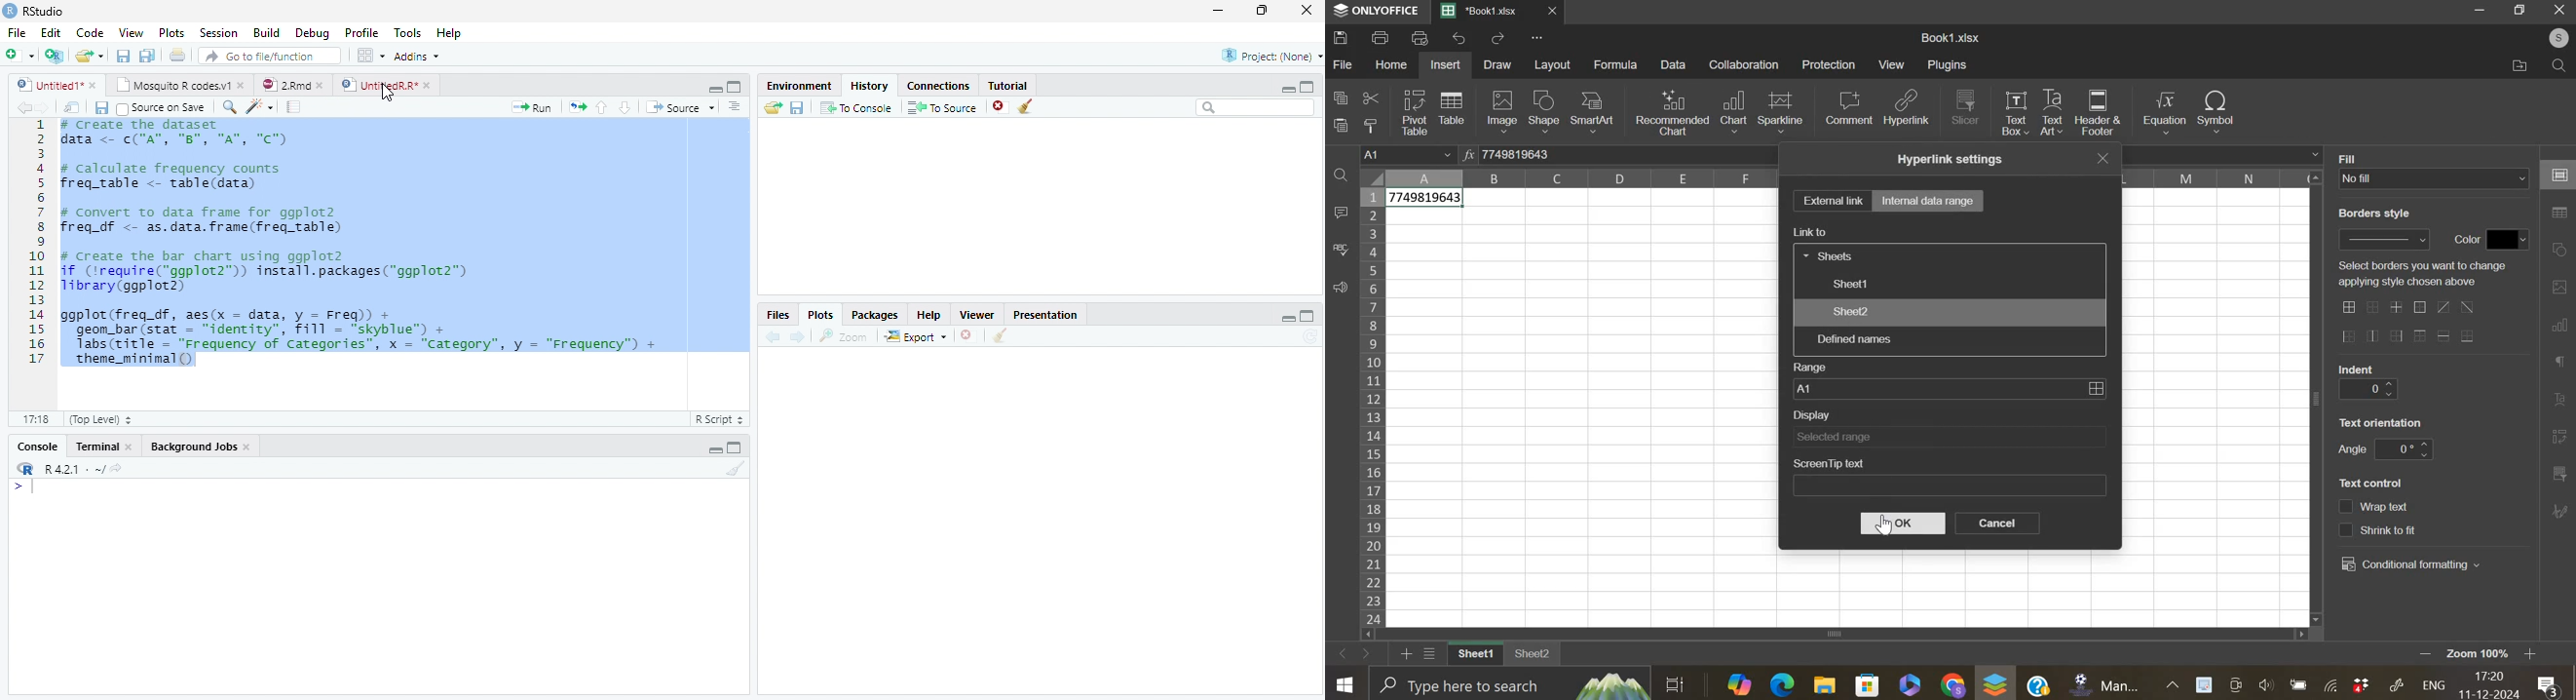 This screenshot has width=2576, height=700. I want to click on recommend chart, so click(1673, 111).